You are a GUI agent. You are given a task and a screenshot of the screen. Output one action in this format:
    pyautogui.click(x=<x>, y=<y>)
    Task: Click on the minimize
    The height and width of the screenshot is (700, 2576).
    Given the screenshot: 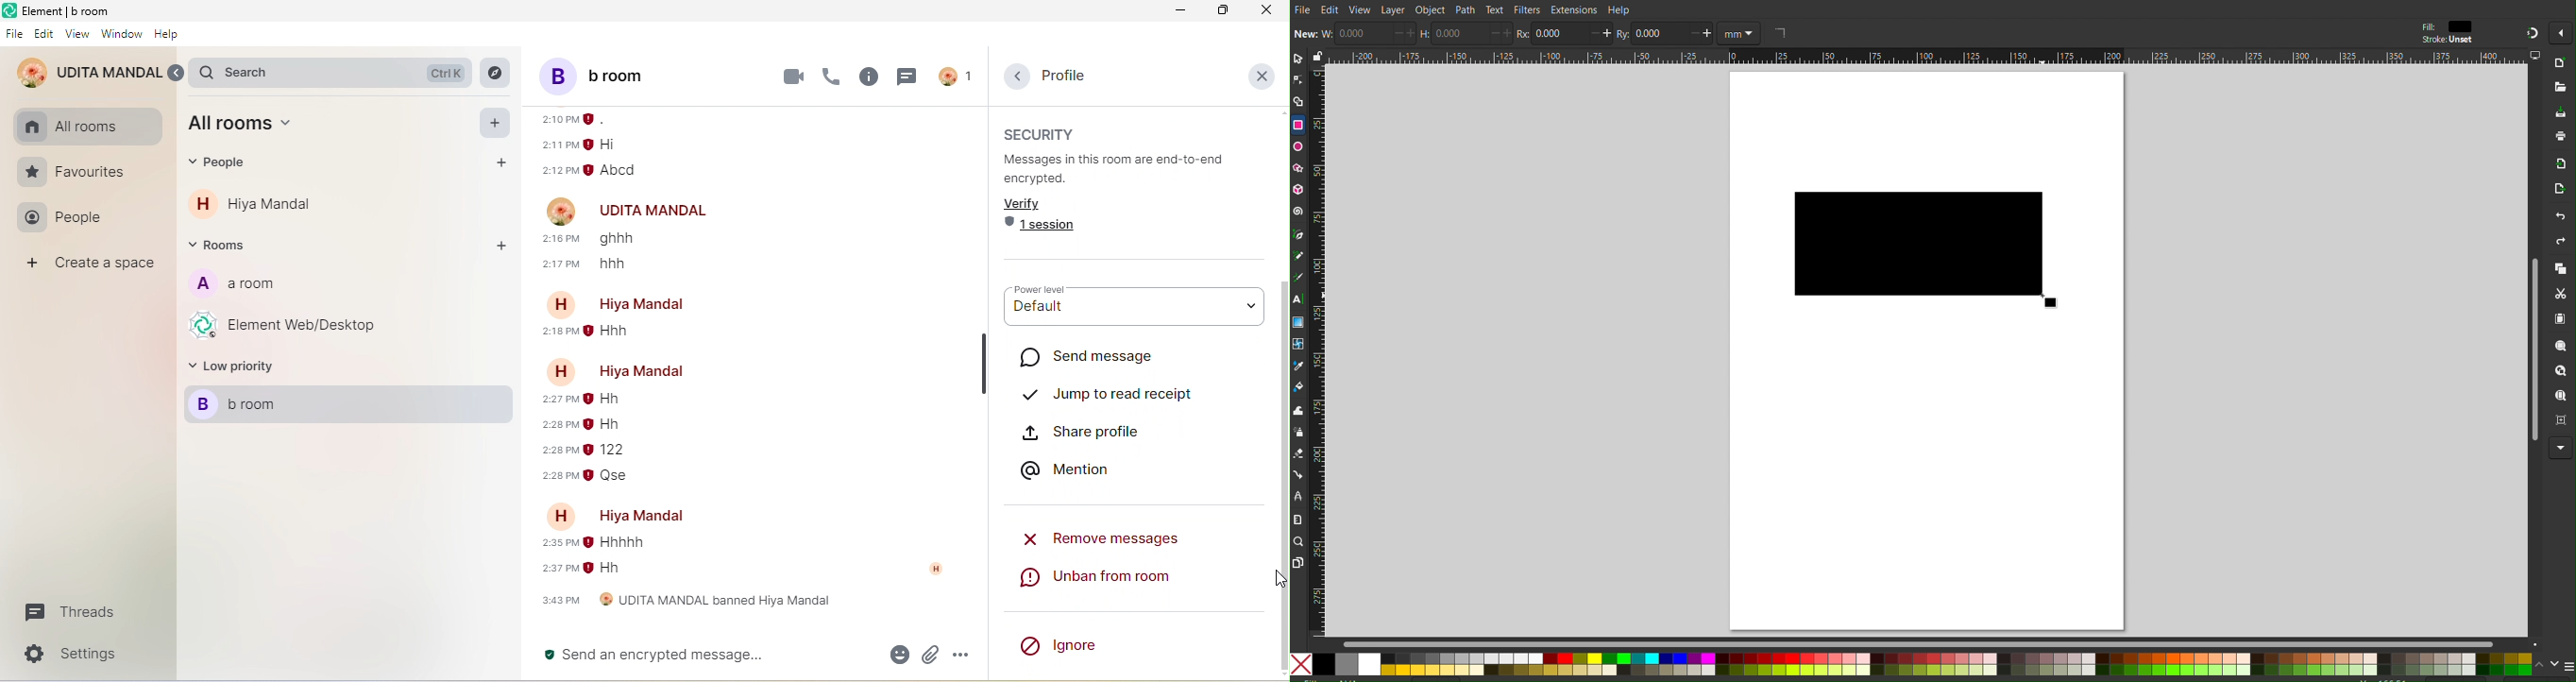 What is the action you would take?
    pyautogui.click(x=1178, y=10)
    